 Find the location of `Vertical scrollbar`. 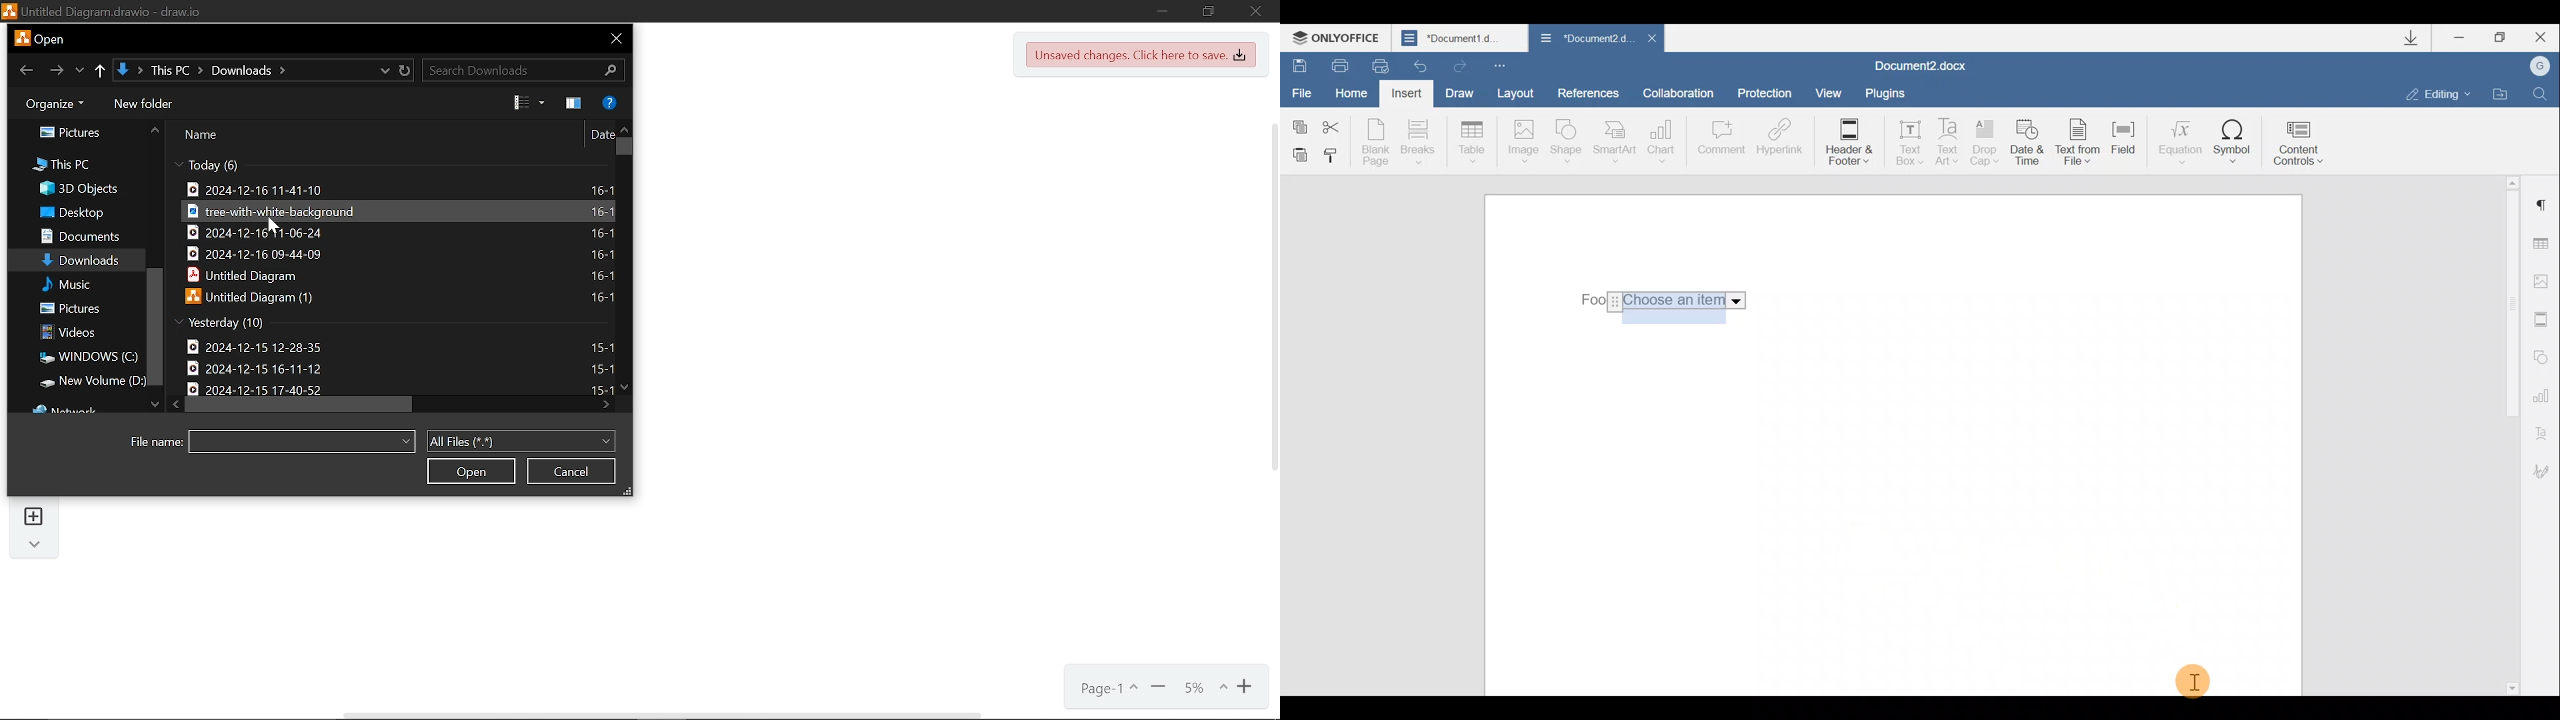

Vertical scrollbar is located at coordinates (623, 147).